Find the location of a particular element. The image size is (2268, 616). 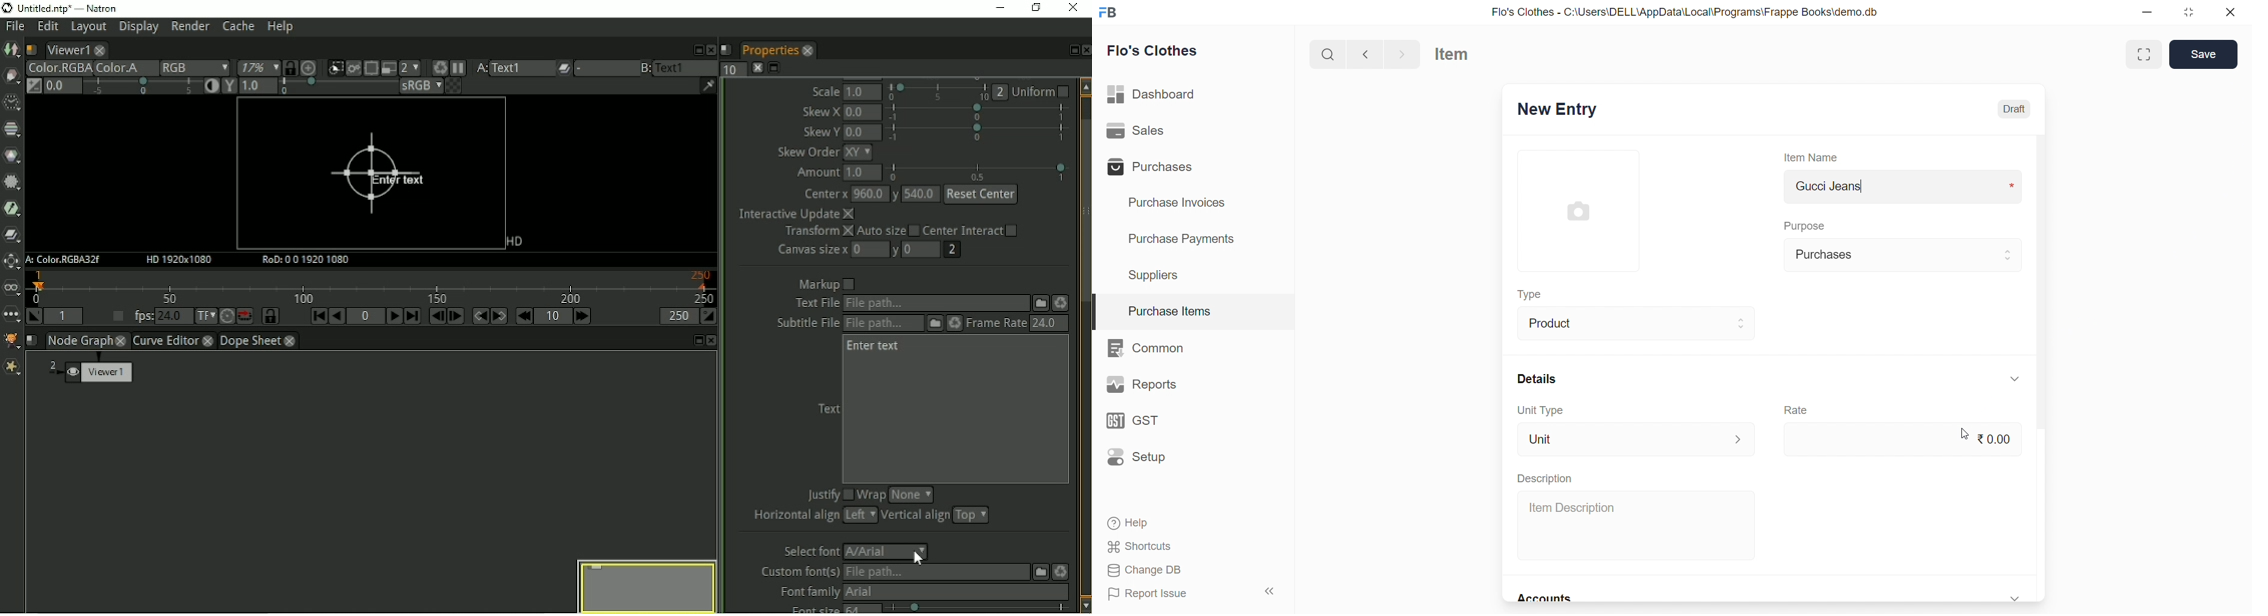

₹0.00 is located at coordinates (1900, 439).